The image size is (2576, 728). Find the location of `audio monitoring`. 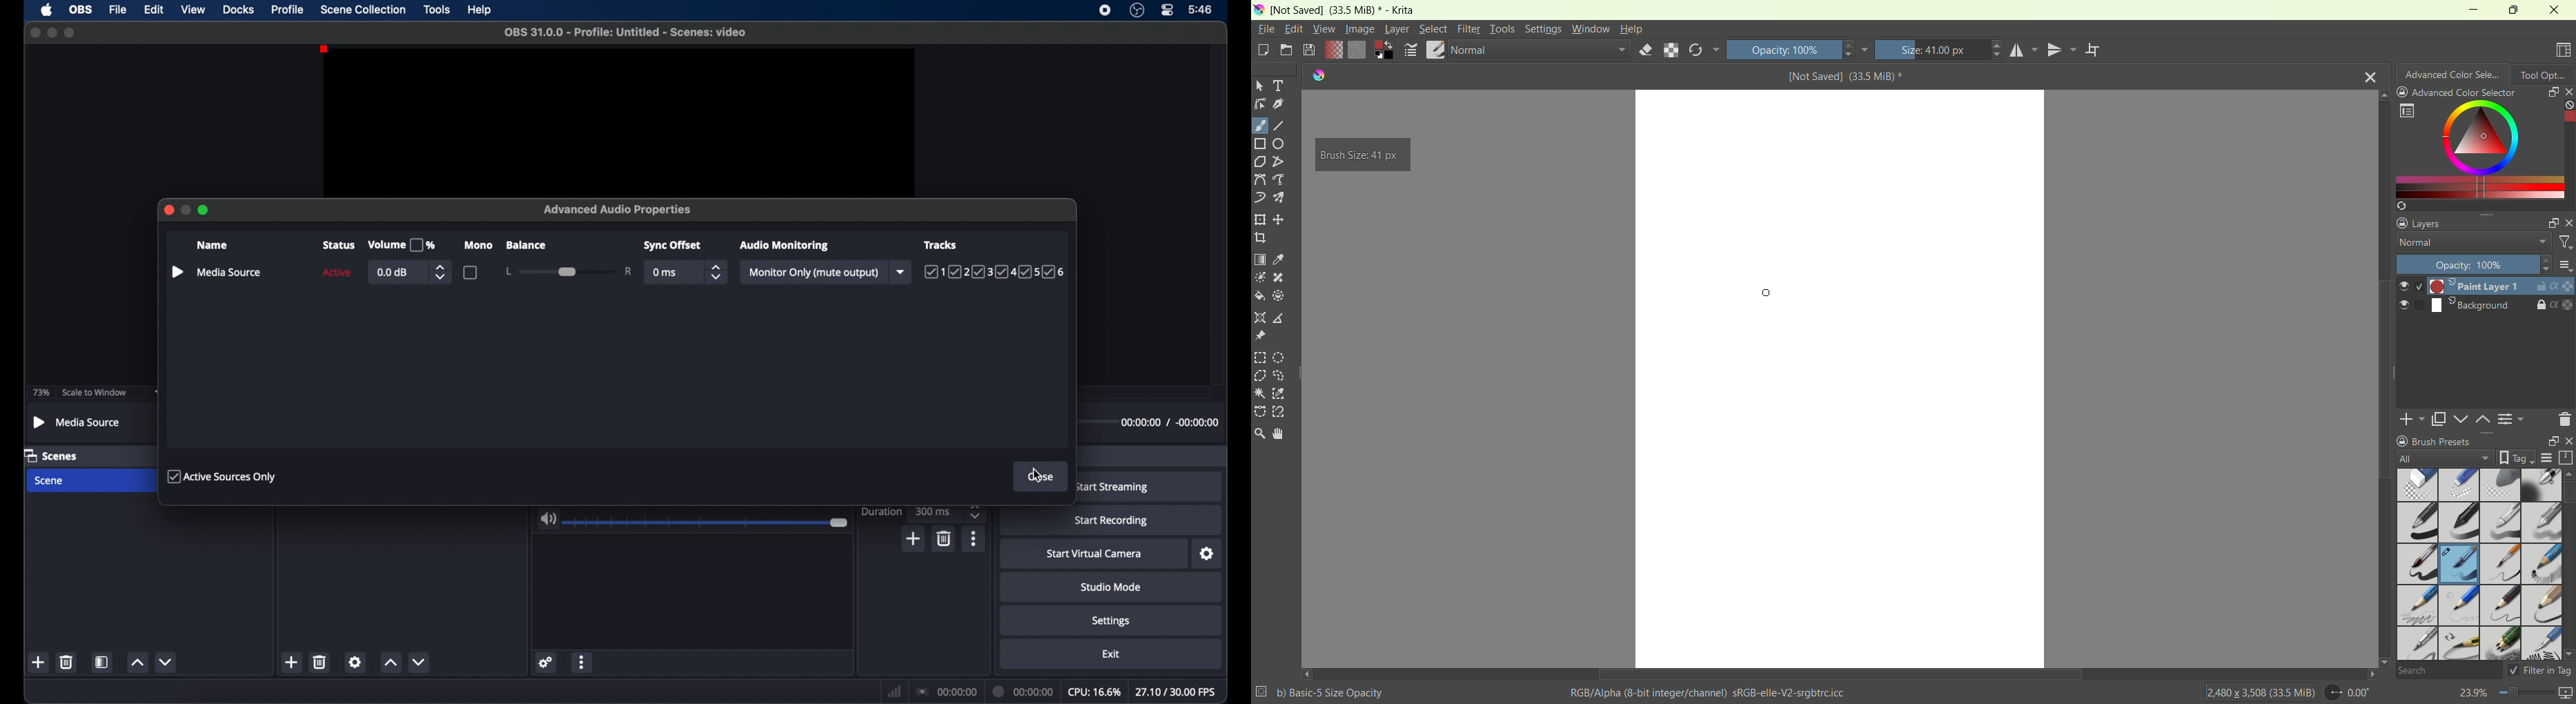

audio monitoring is located at coordinates (783, 245).